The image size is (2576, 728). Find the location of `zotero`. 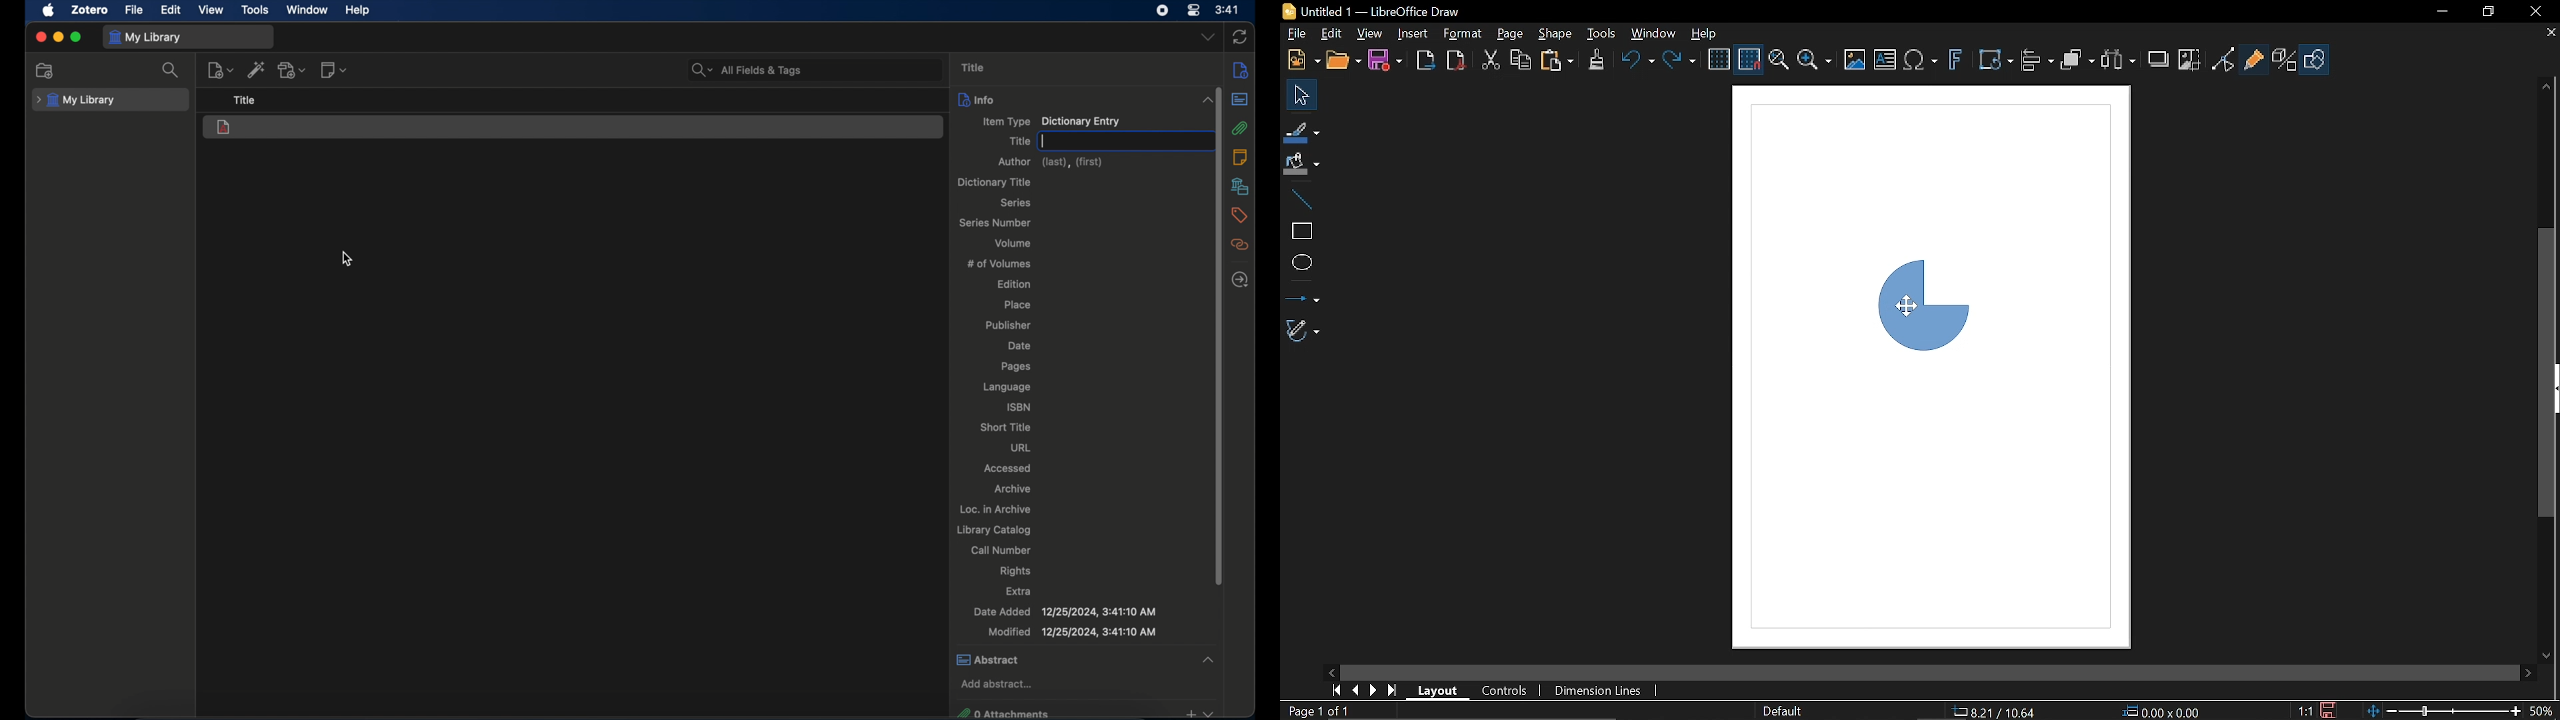

zotero is located at coordinates (91, 10).